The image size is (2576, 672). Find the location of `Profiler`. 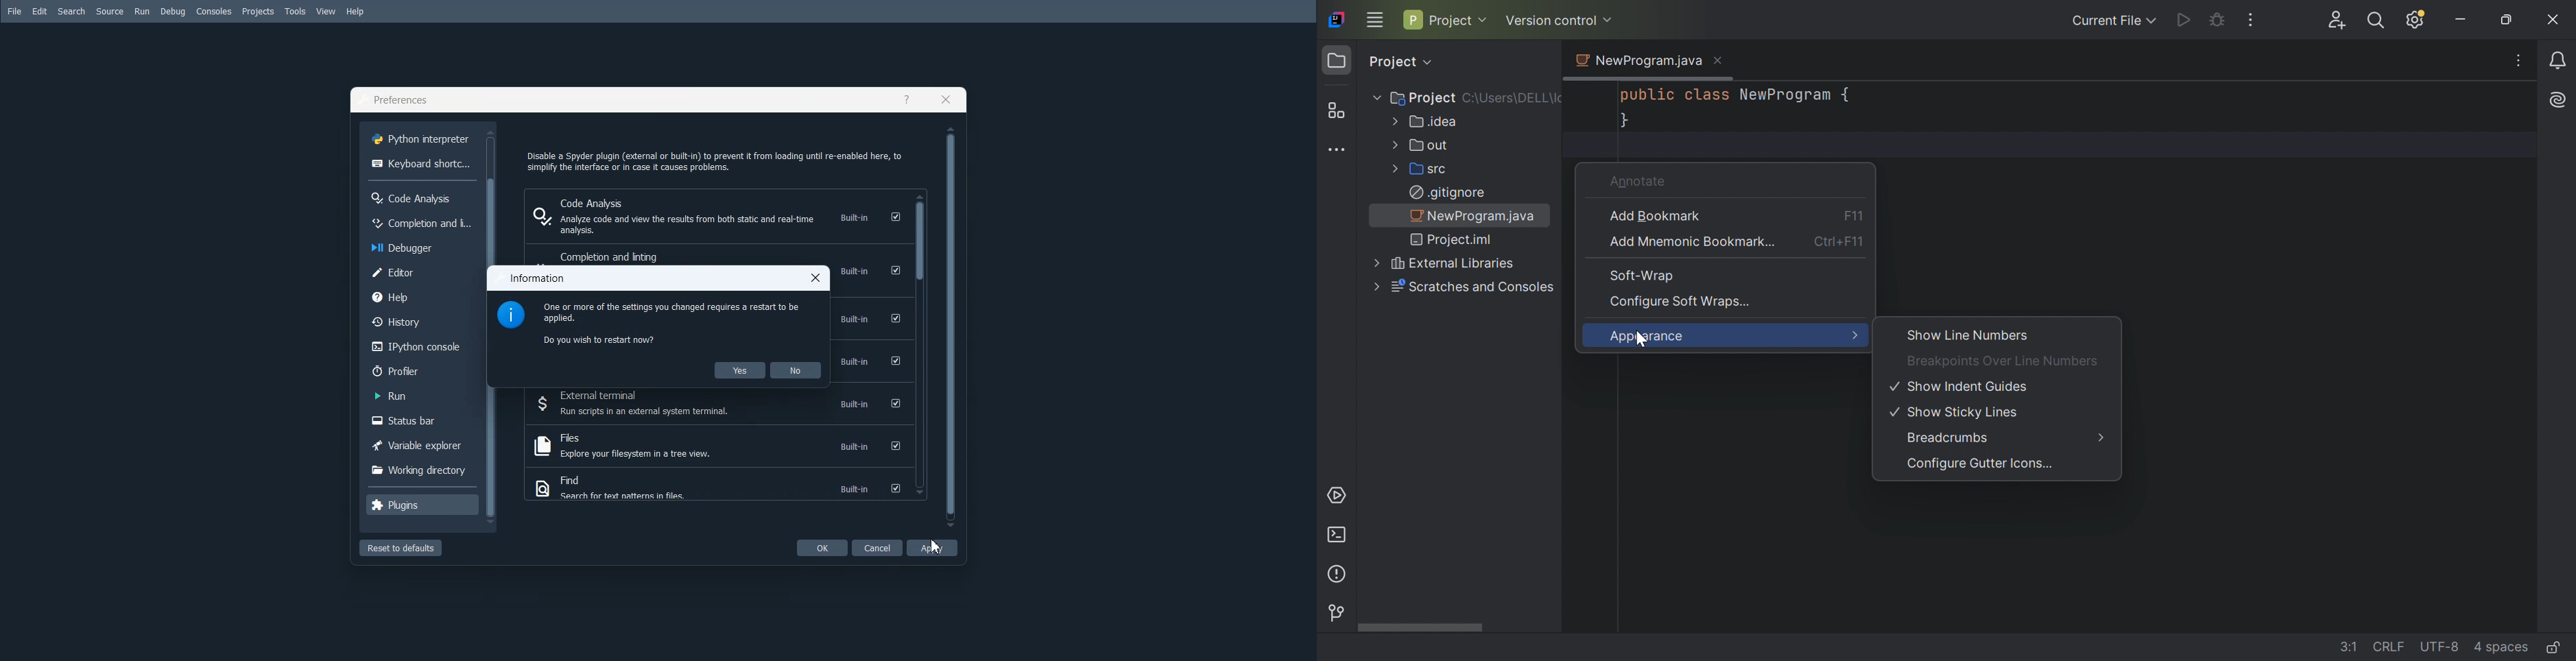

Profiler is located at coordinates (421, 370).